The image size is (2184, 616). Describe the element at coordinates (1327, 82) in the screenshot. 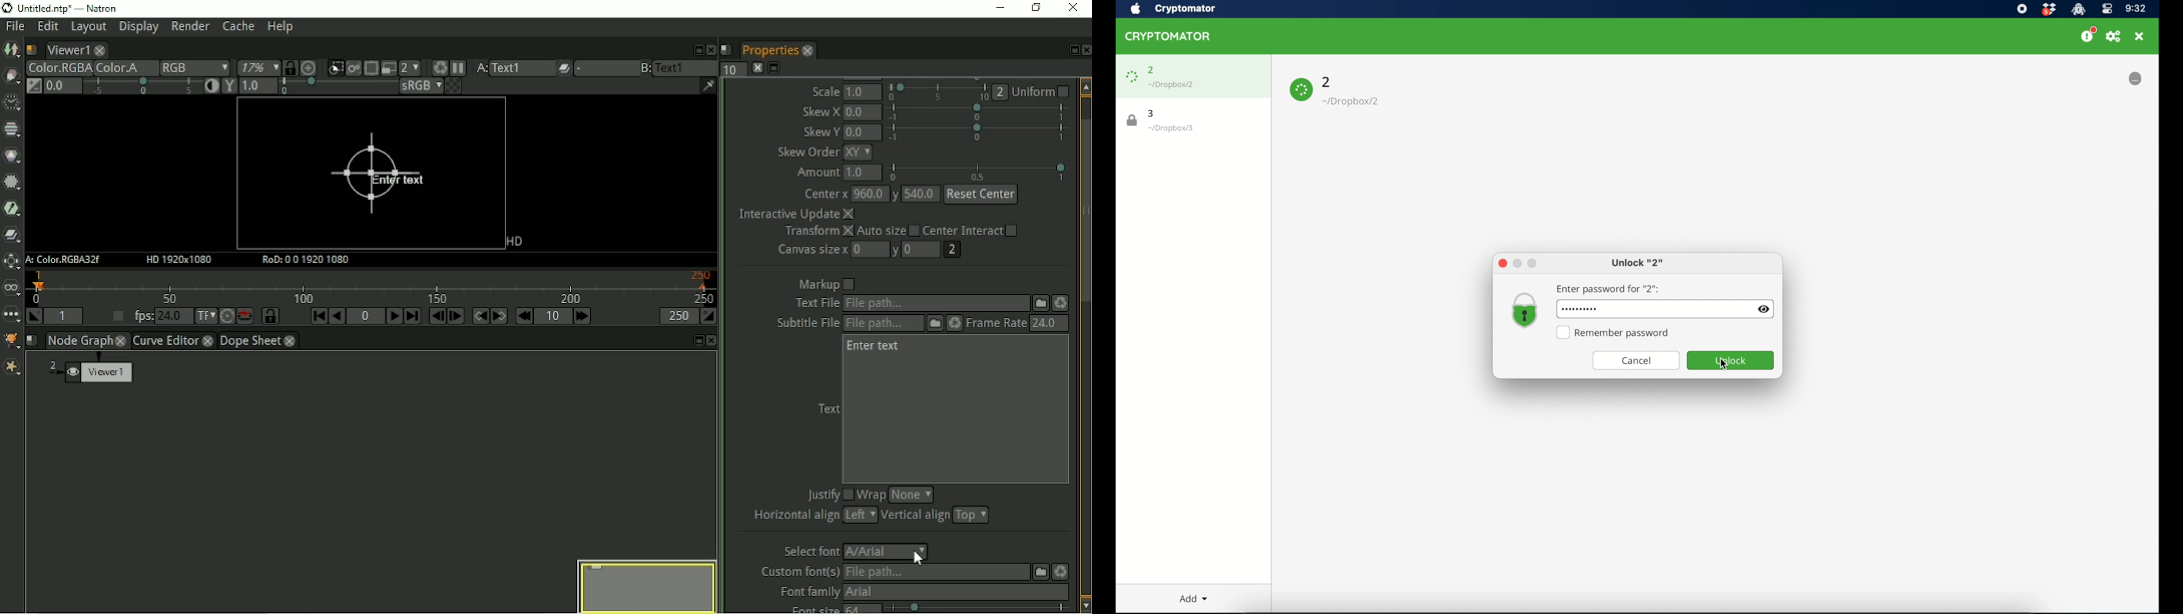

I see `2` at that location.